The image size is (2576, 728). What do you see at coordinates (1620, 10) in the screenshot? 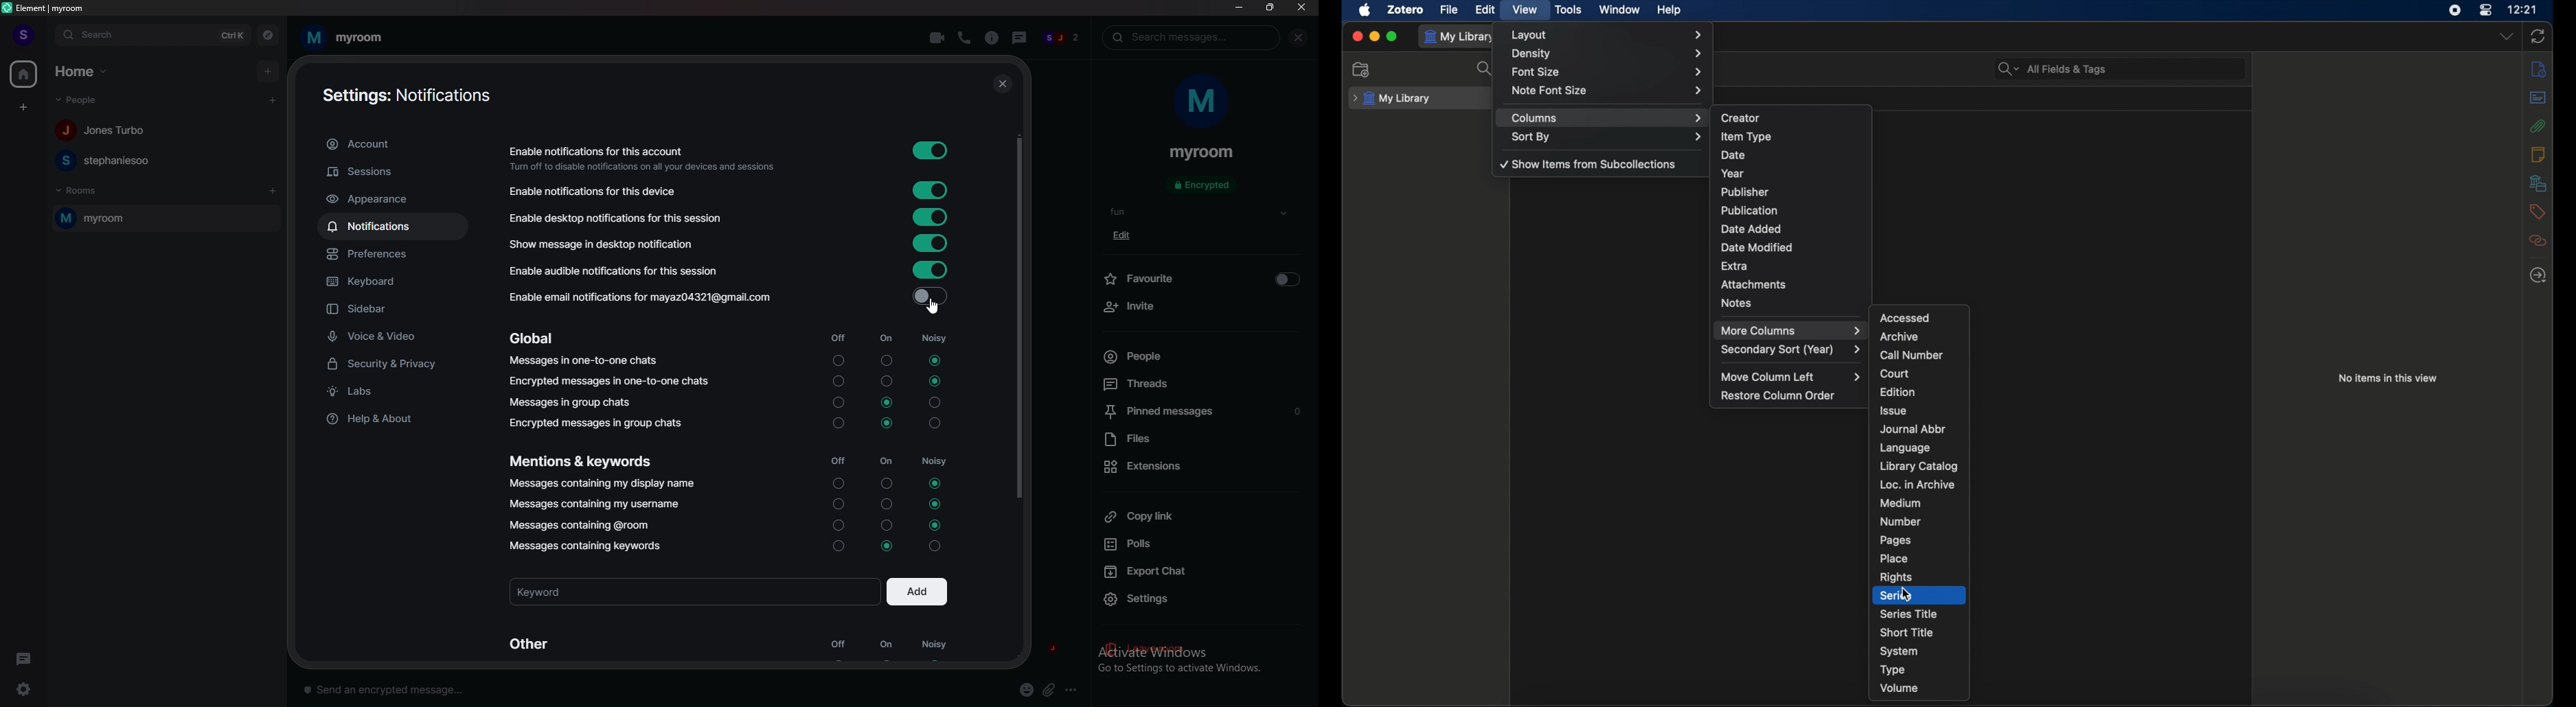
I see `window` at bounding box center [1620, 10].